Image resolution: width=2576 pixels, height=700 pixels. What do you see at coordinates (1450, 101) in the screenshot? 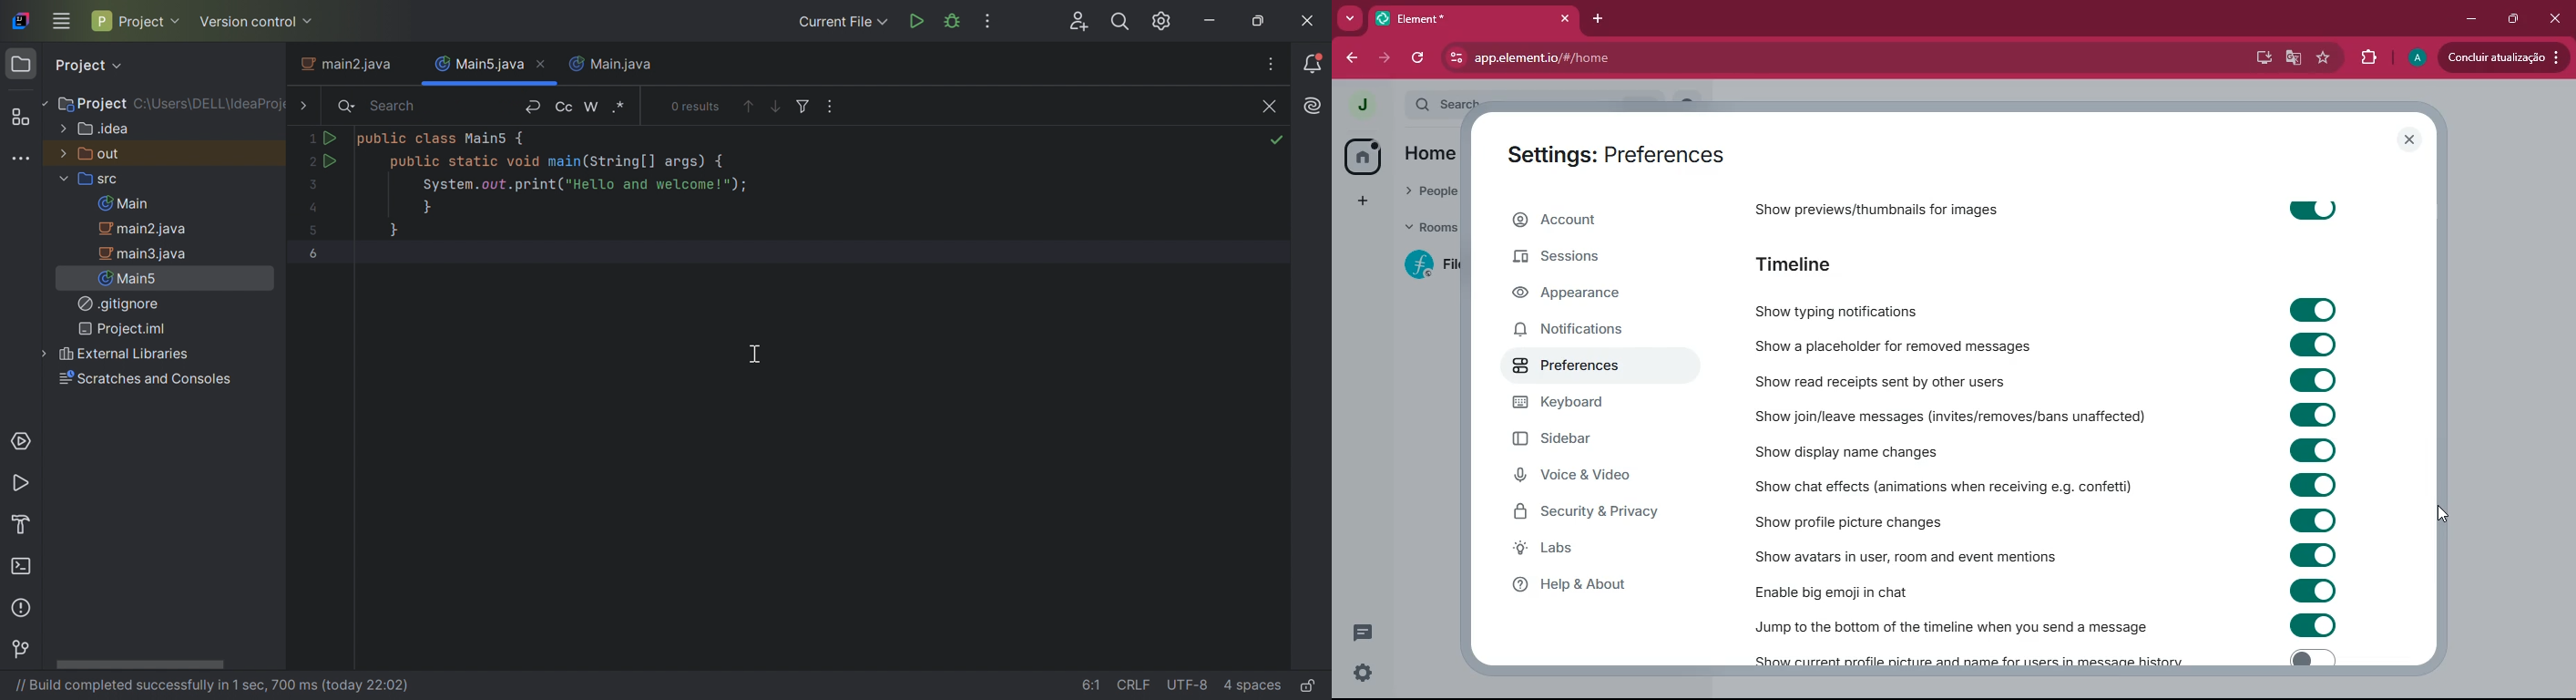
I see `search` at bounding box center [1450, 101].